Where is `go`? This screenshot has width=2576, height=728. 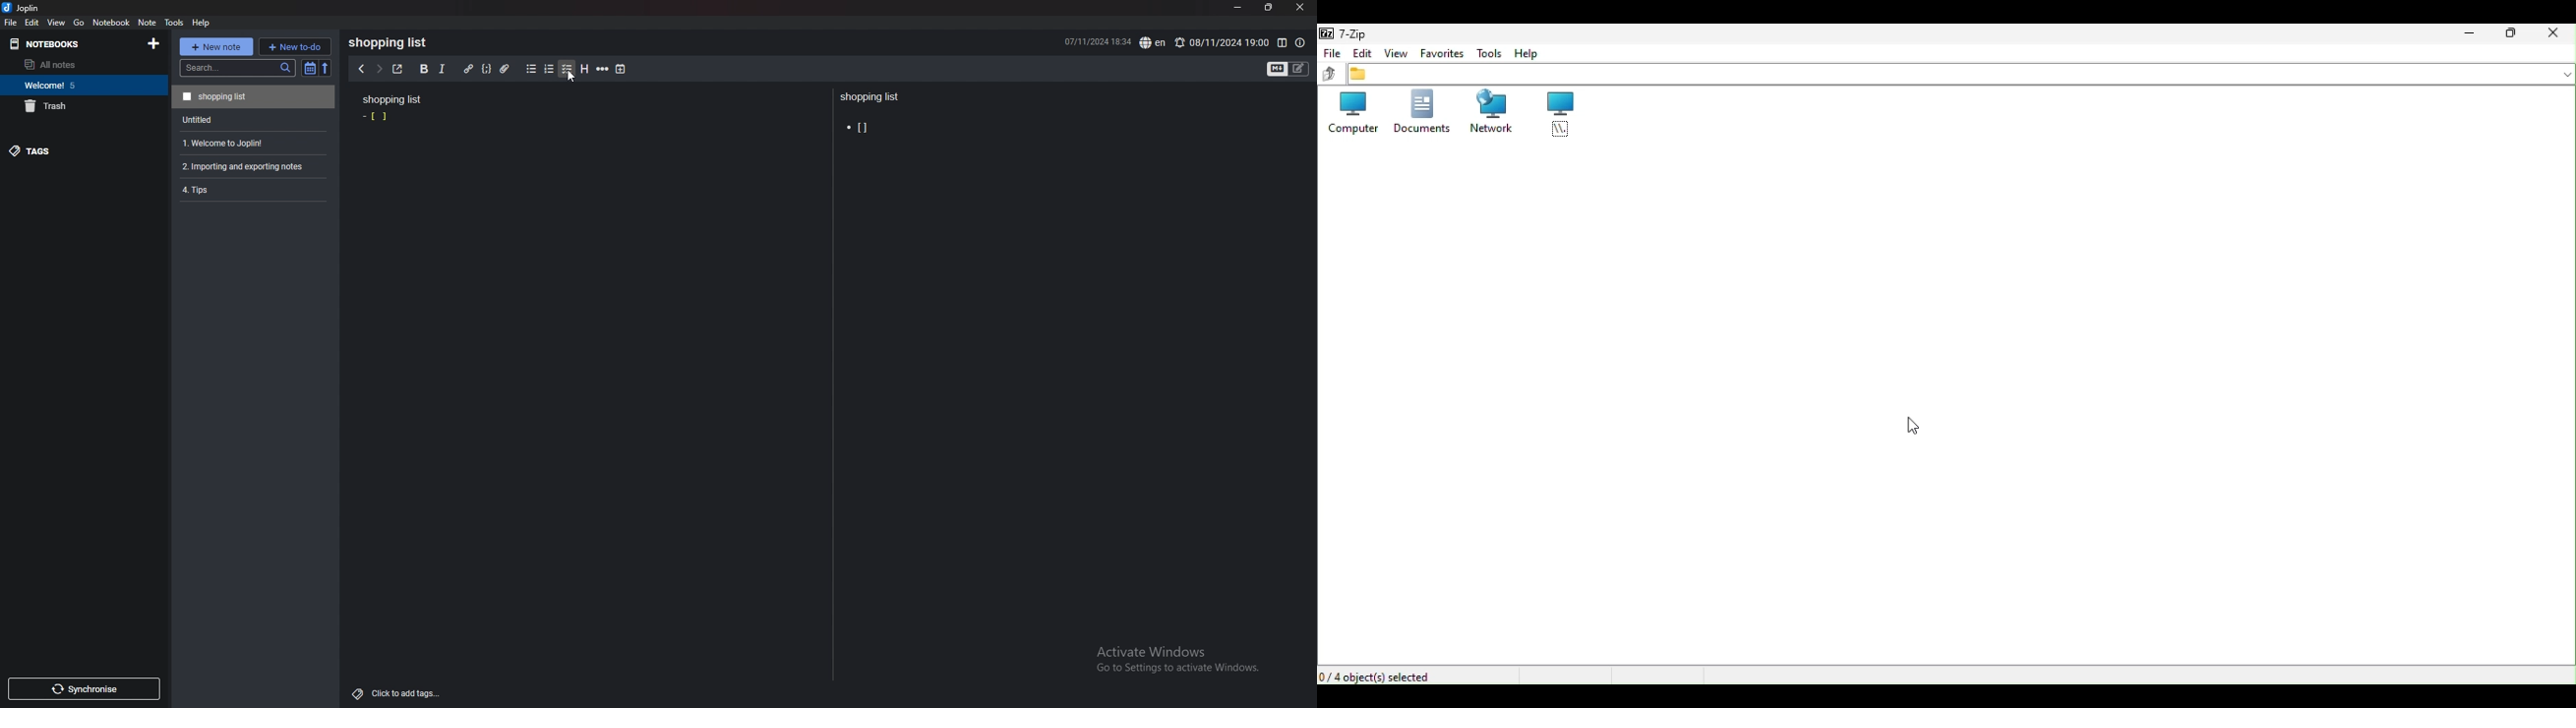 go is located at coordinates (80, 23).